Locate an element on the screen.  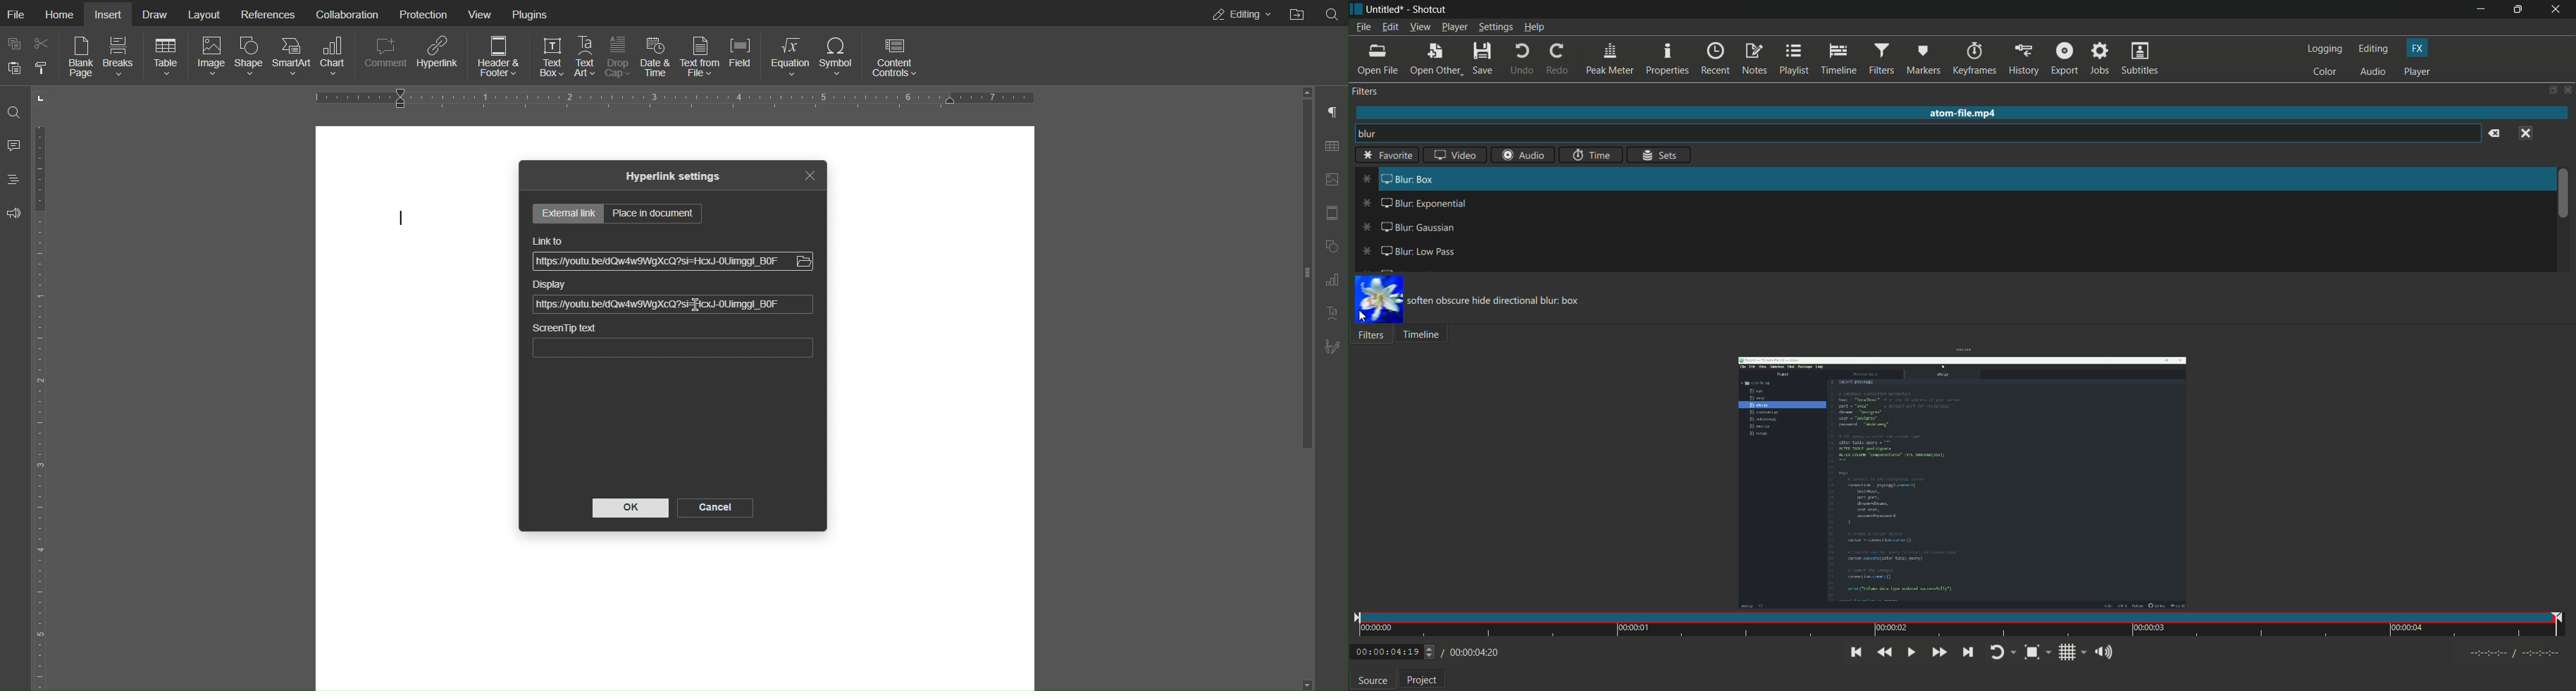
audio is located at coordinates (2374, 73).